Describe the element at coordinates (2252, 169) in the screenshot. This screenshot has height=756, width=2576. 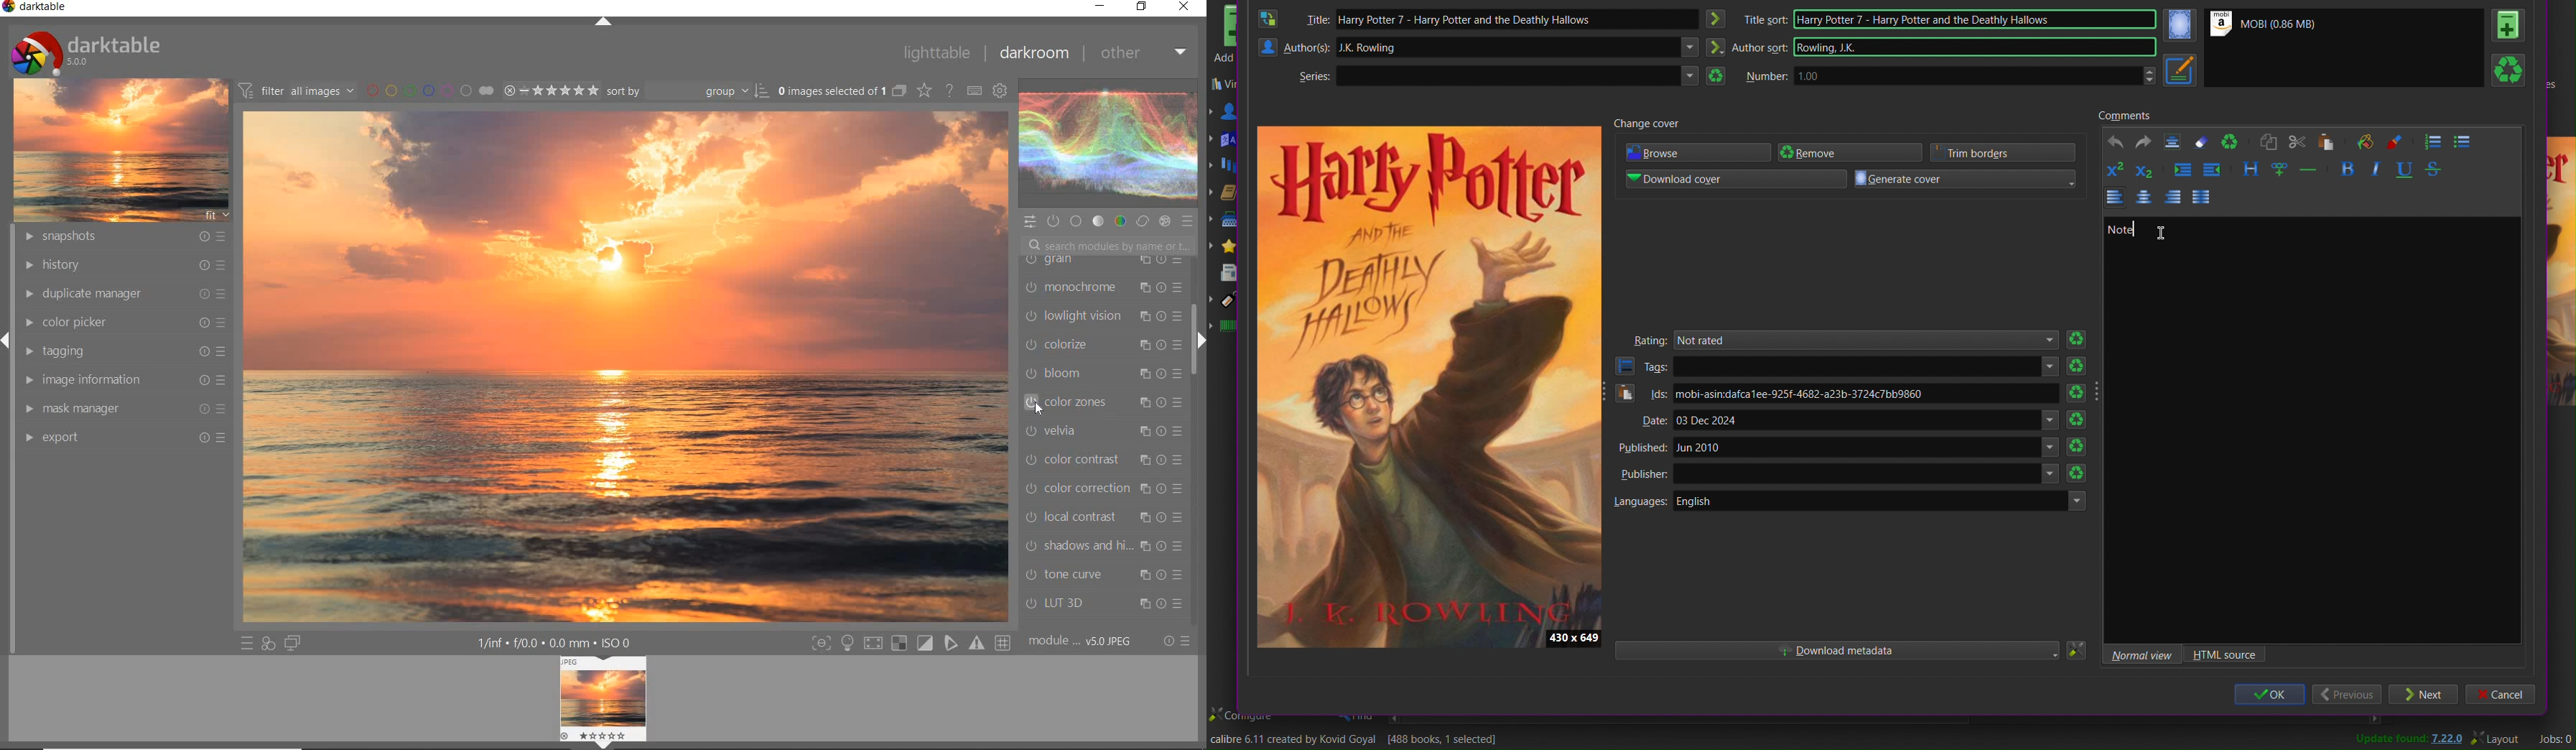
I see `Style the text` at that location.